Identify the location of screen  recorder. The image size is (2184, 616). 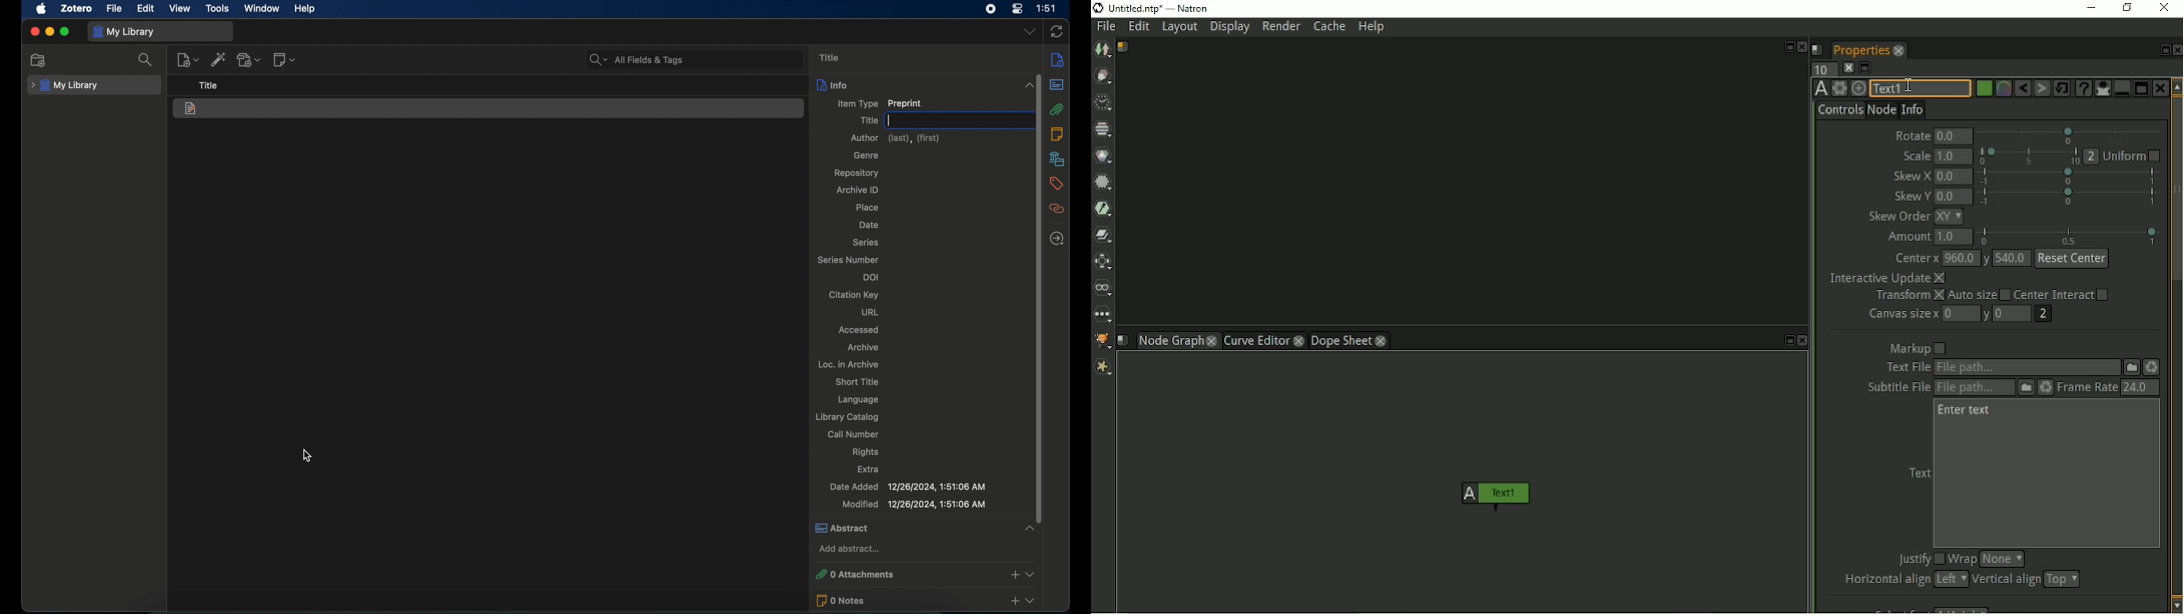
(990, 9).